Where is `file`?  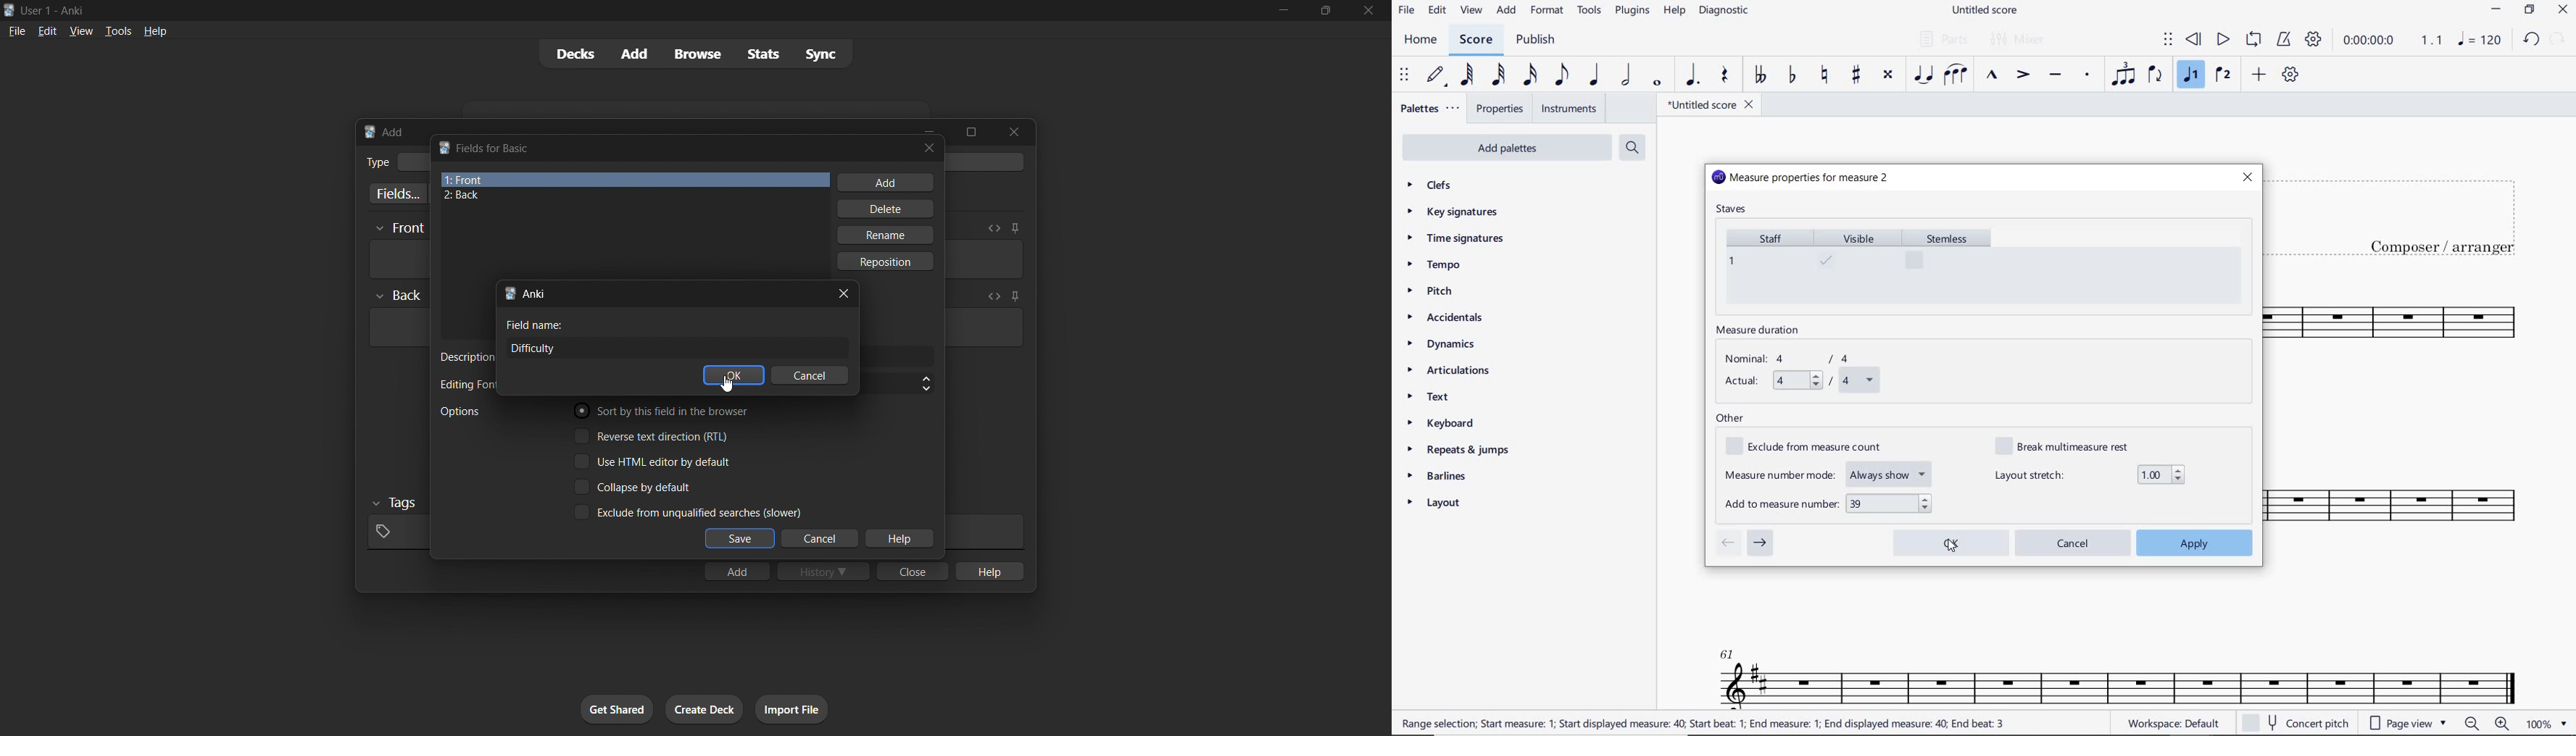 file is located at coordinates (17, 30).